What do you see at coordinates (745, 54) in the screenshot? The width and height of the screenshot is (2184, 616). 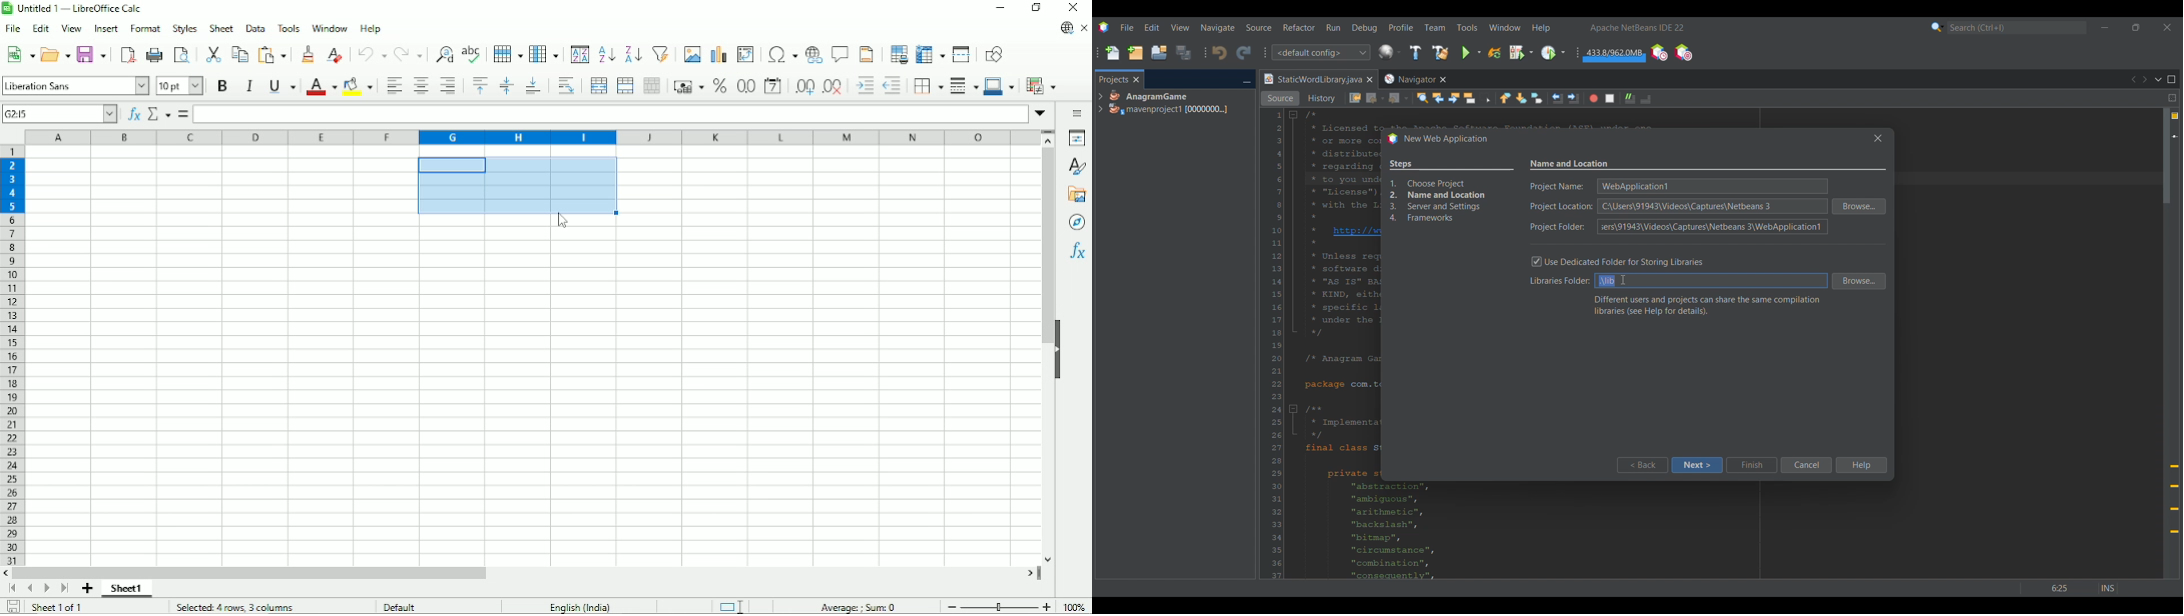 I see `Insert or edit pivot table` at bounding box center [745, 54].